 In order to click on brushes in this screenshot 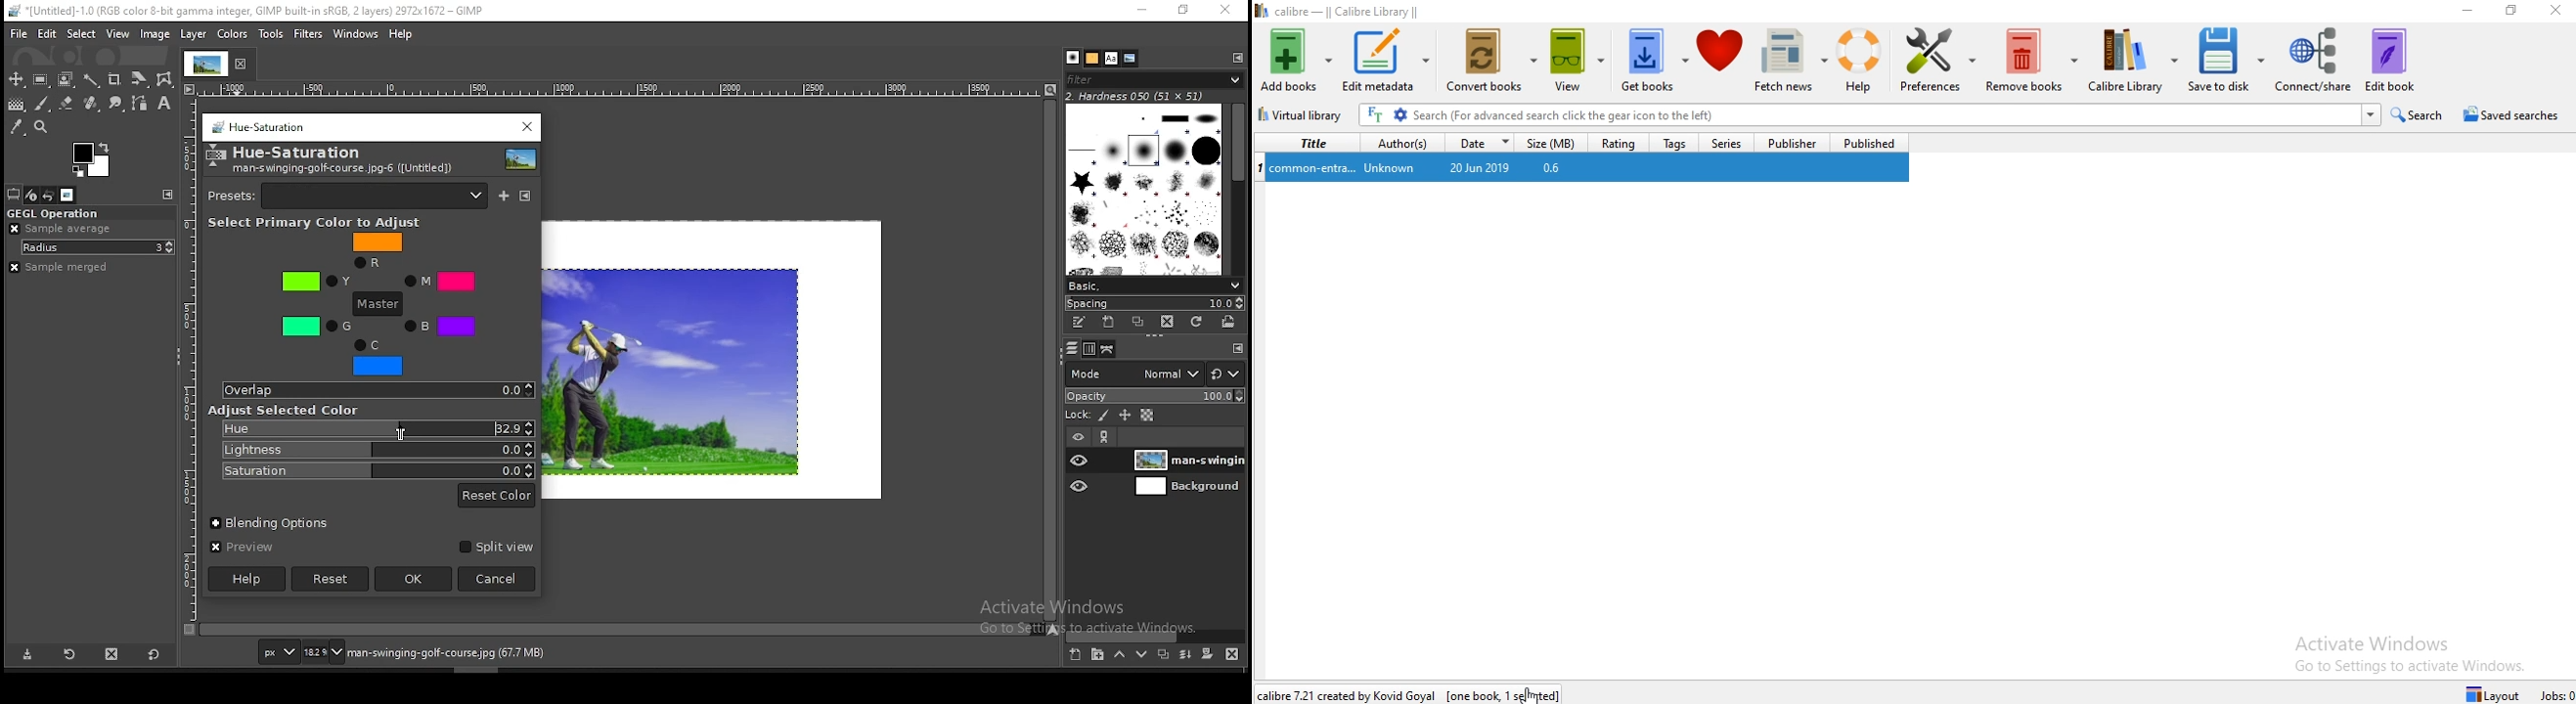, I will do `click(1071, 57)`.